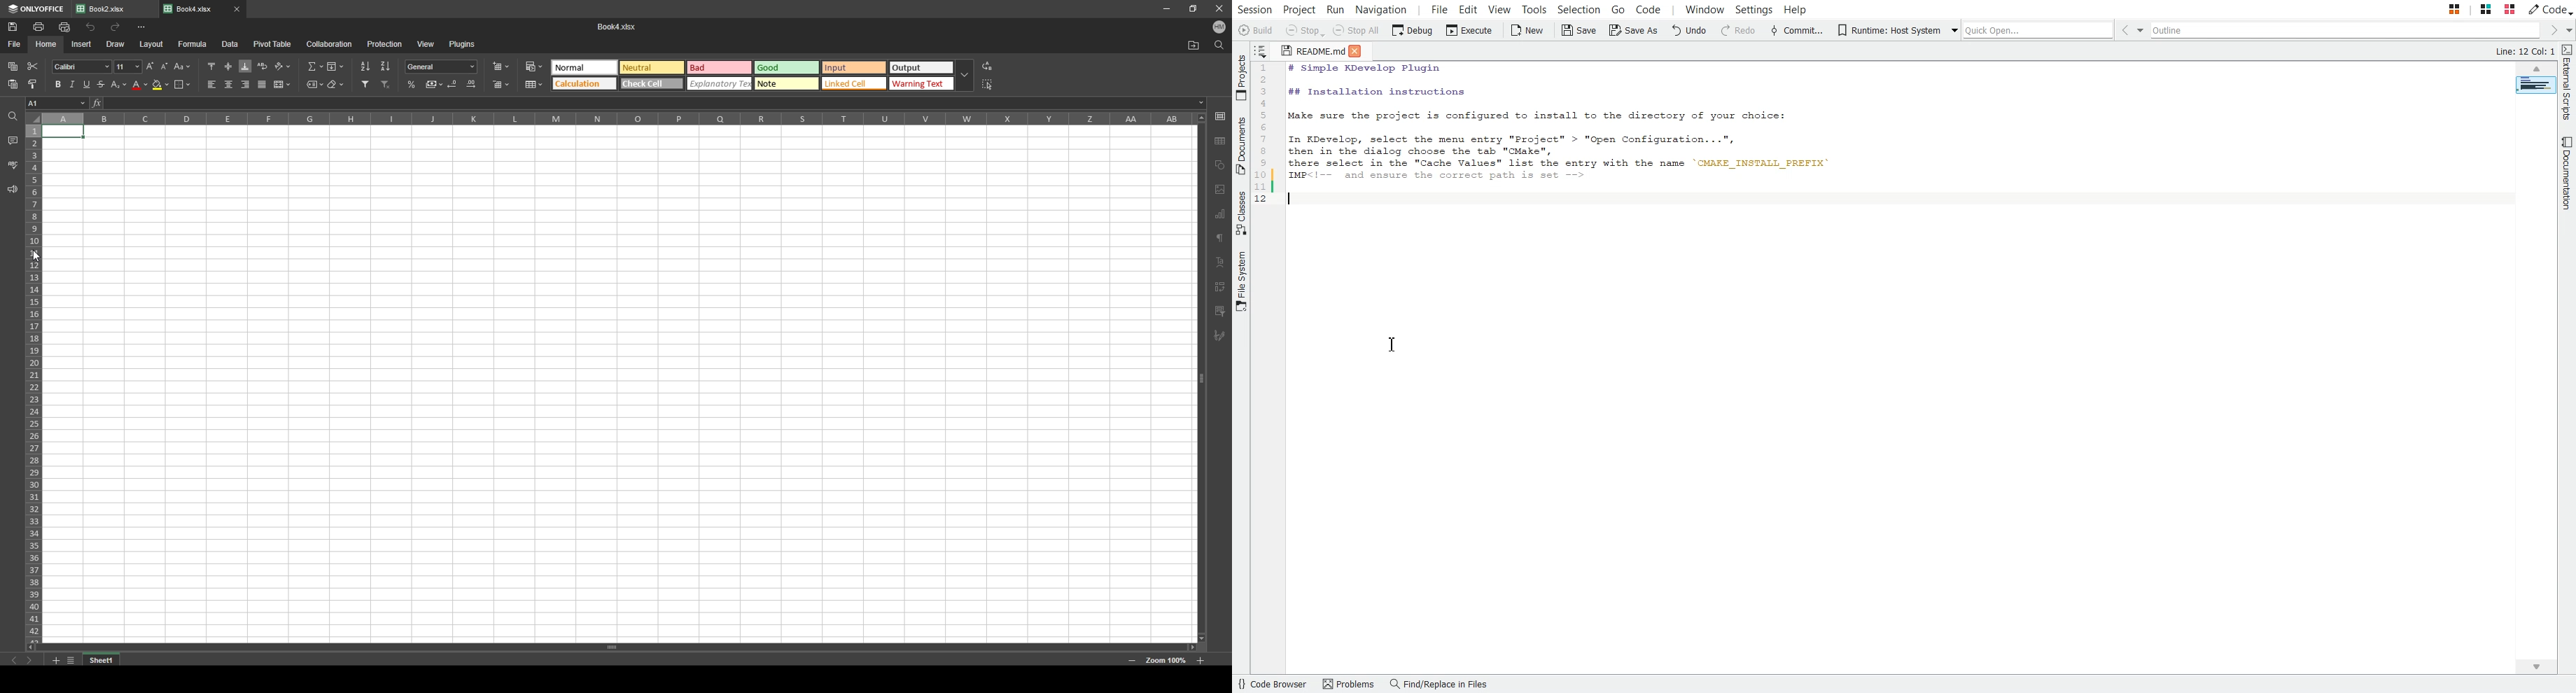 This screenshot has height=700, width=2576. Describe the element at coordinates (1220, 286) in the screenshot. I see `transform` at that location.